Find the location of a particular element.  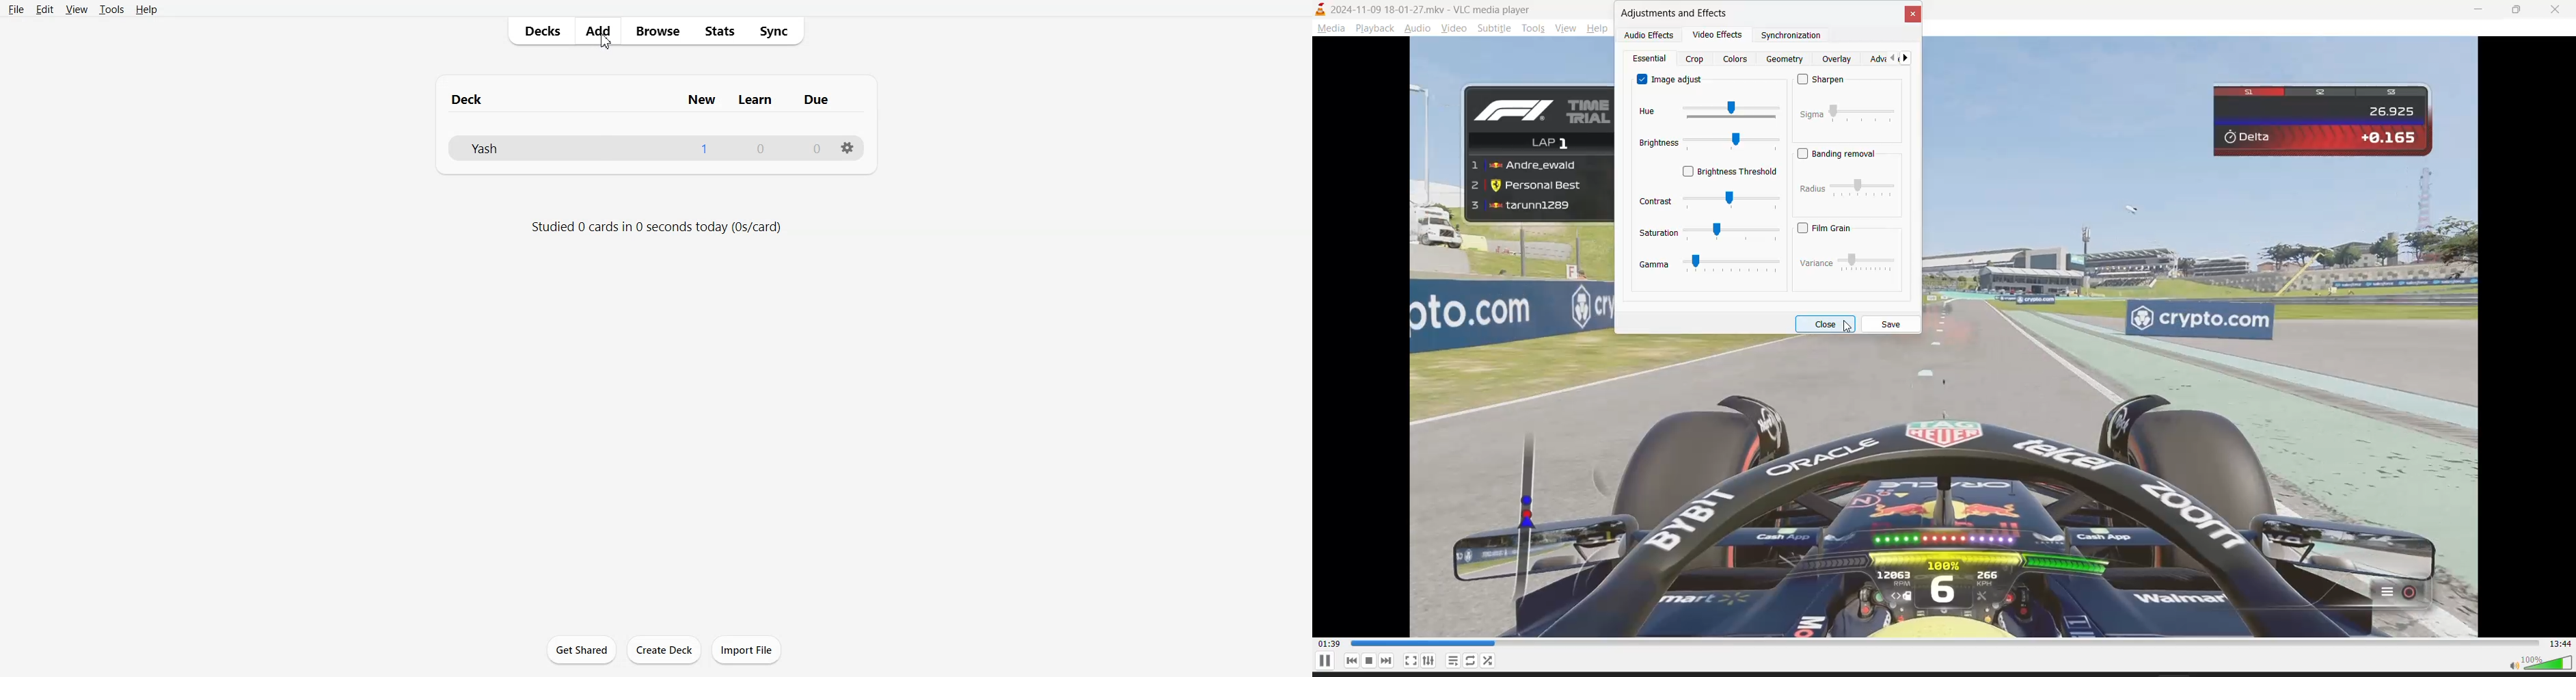

Cursor is located at coordinates (605, 42).